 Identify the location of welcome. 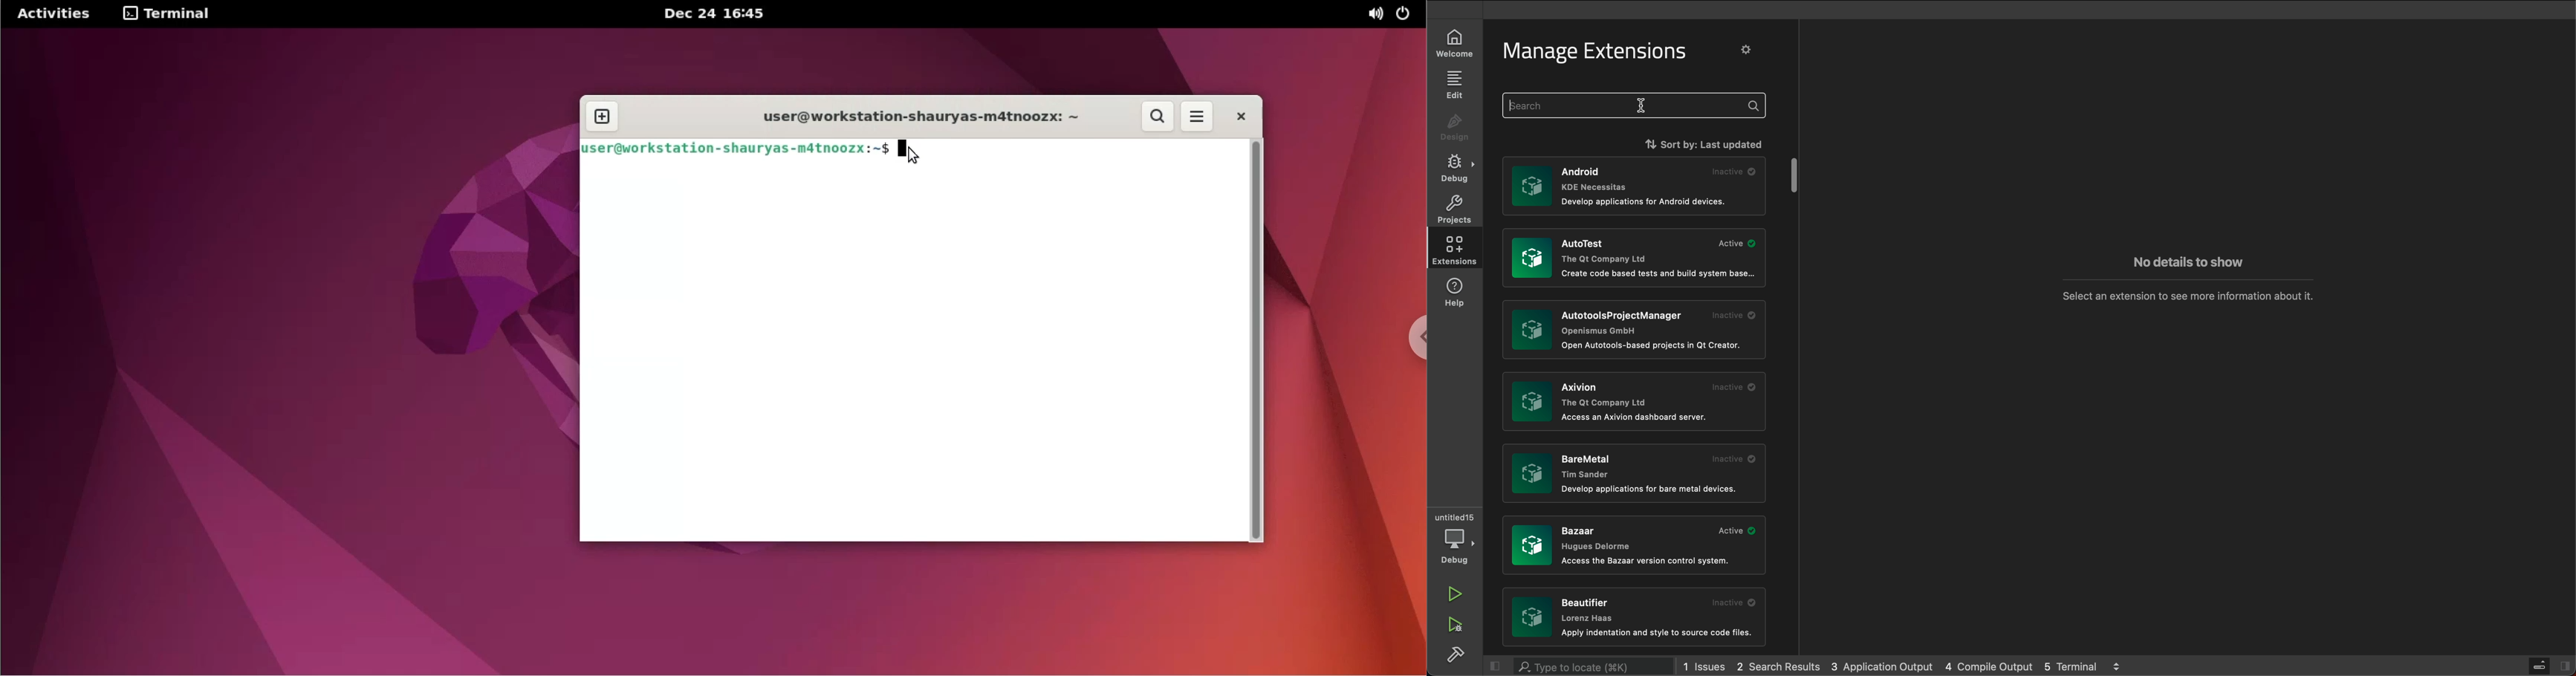
(1451, 45).